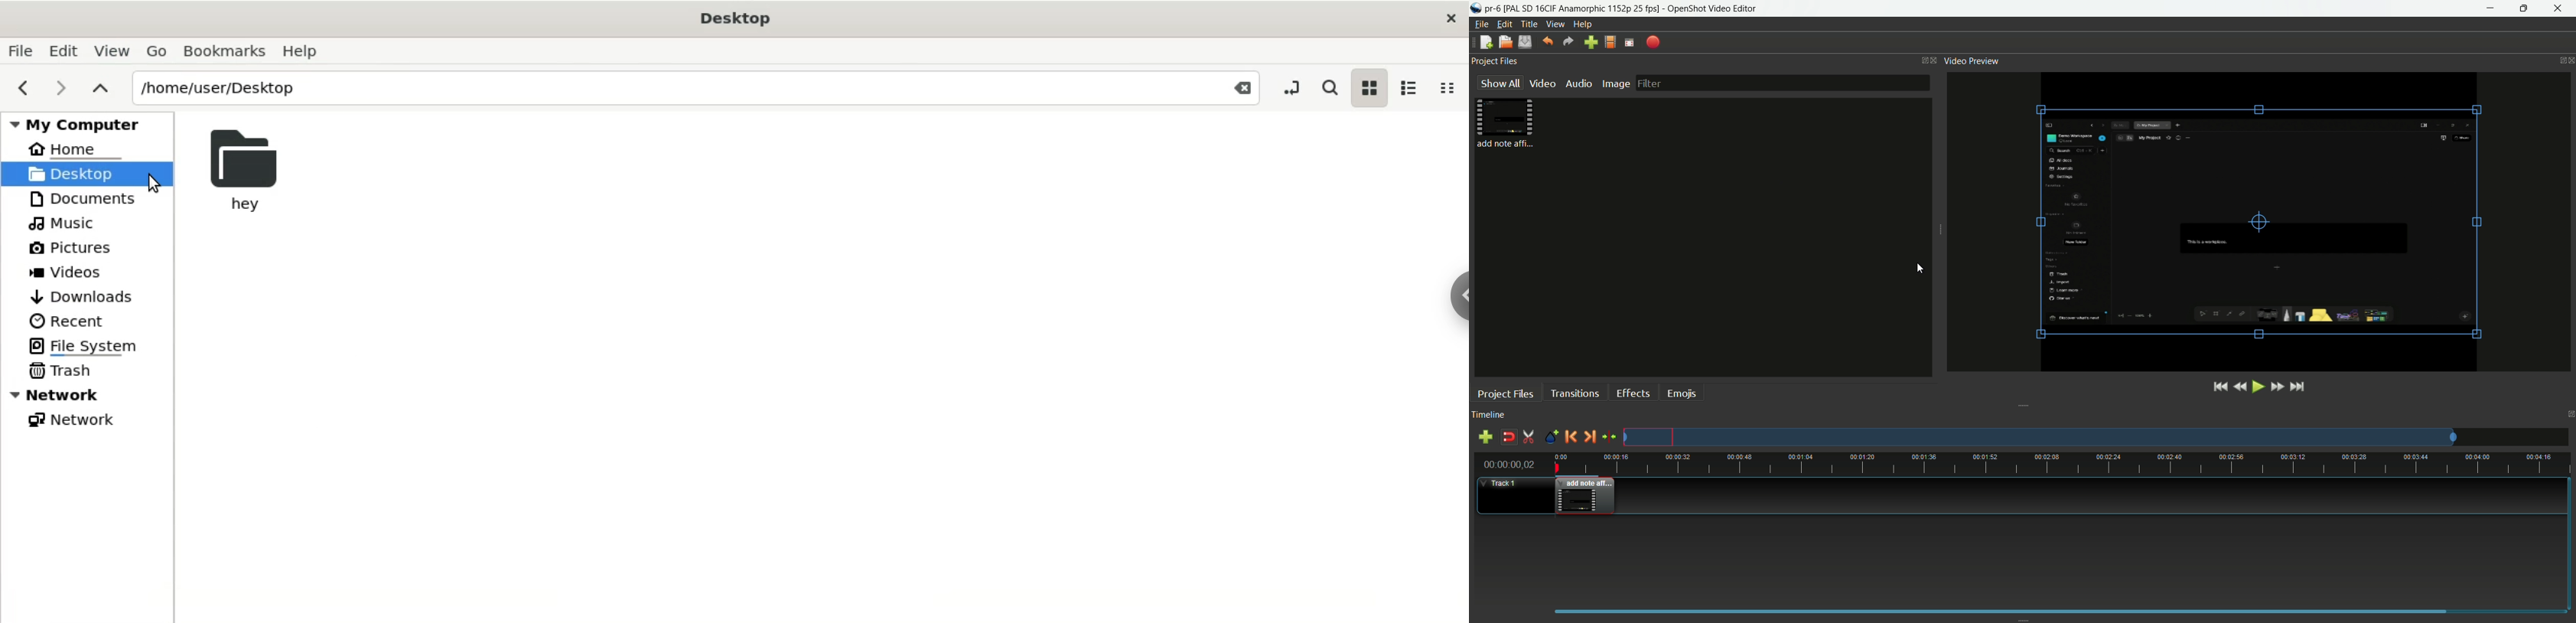 The width and height of the screenshot is (2576, 644). I want to click on project files, so click(1495, 61).